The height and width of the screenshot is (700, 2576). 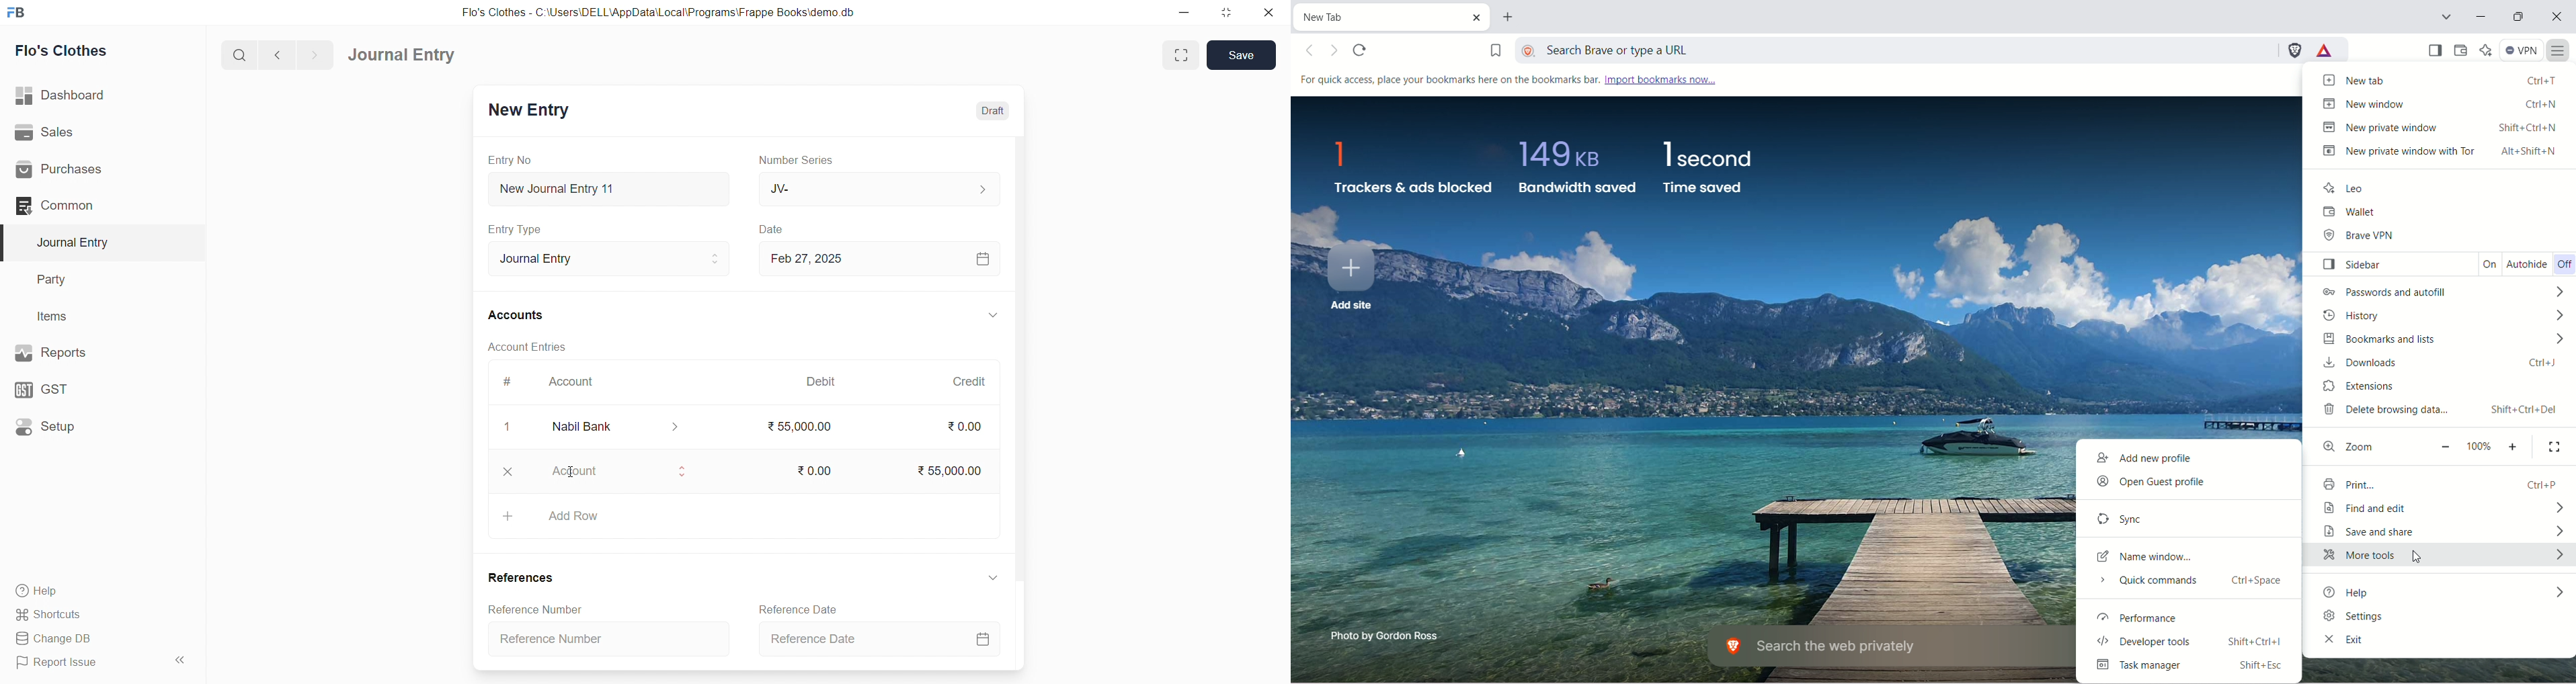 I want to click on JV-, so click(x=878, y=187).